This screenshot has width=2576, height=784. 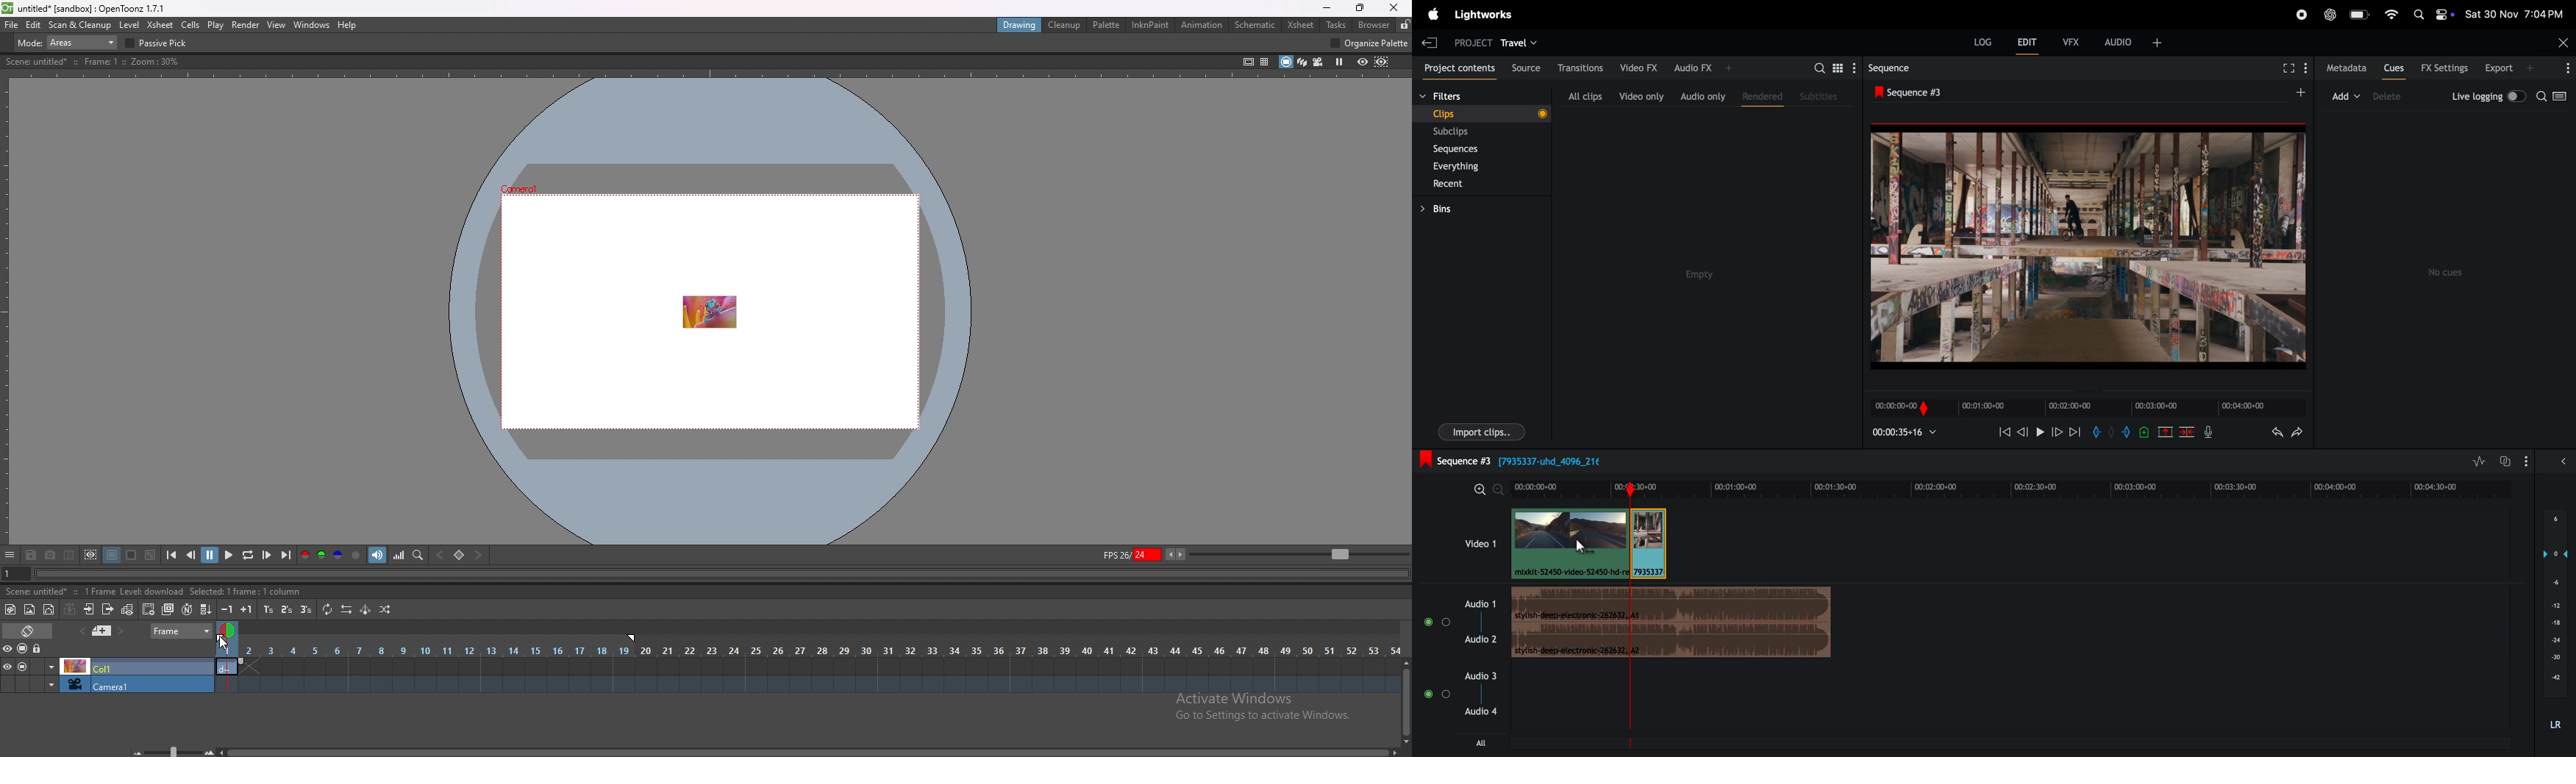 What do you see at coordinates (2558, 725) in the screenshot?
I see `LR` at bounding box center [2558, 725].